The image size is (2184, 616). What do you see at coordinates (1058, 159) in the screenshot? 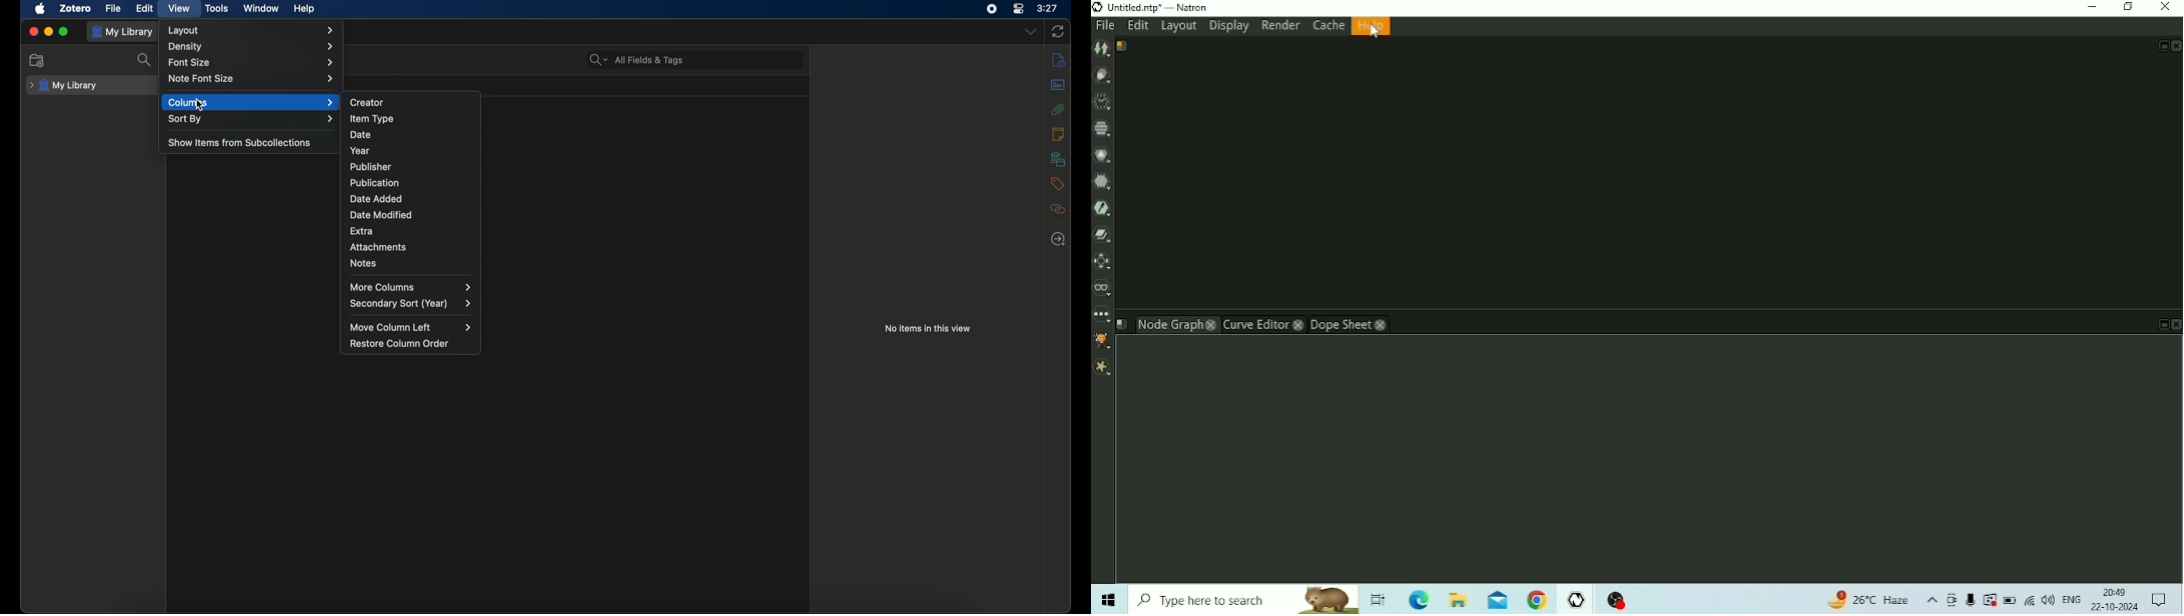
I see `libraries` at bounding box center [1058, 159].